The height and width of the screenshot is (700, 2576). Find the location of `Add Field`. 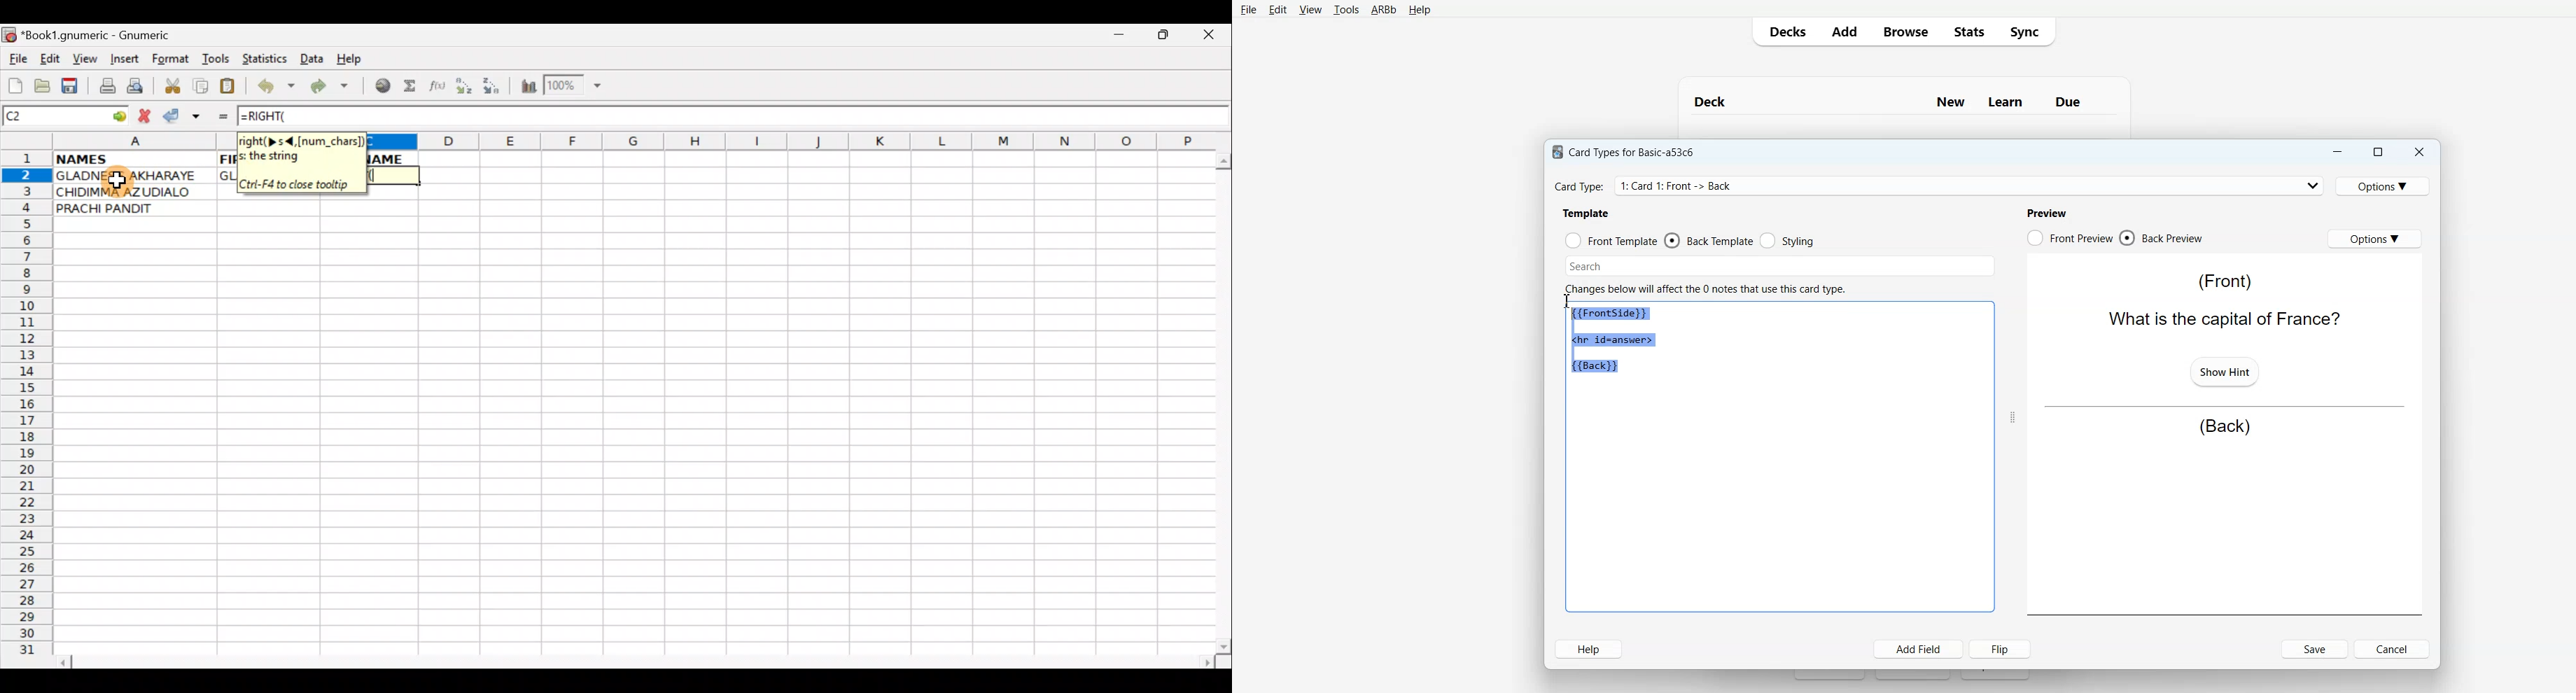

Add Field is located at coordinates (1919, 649).